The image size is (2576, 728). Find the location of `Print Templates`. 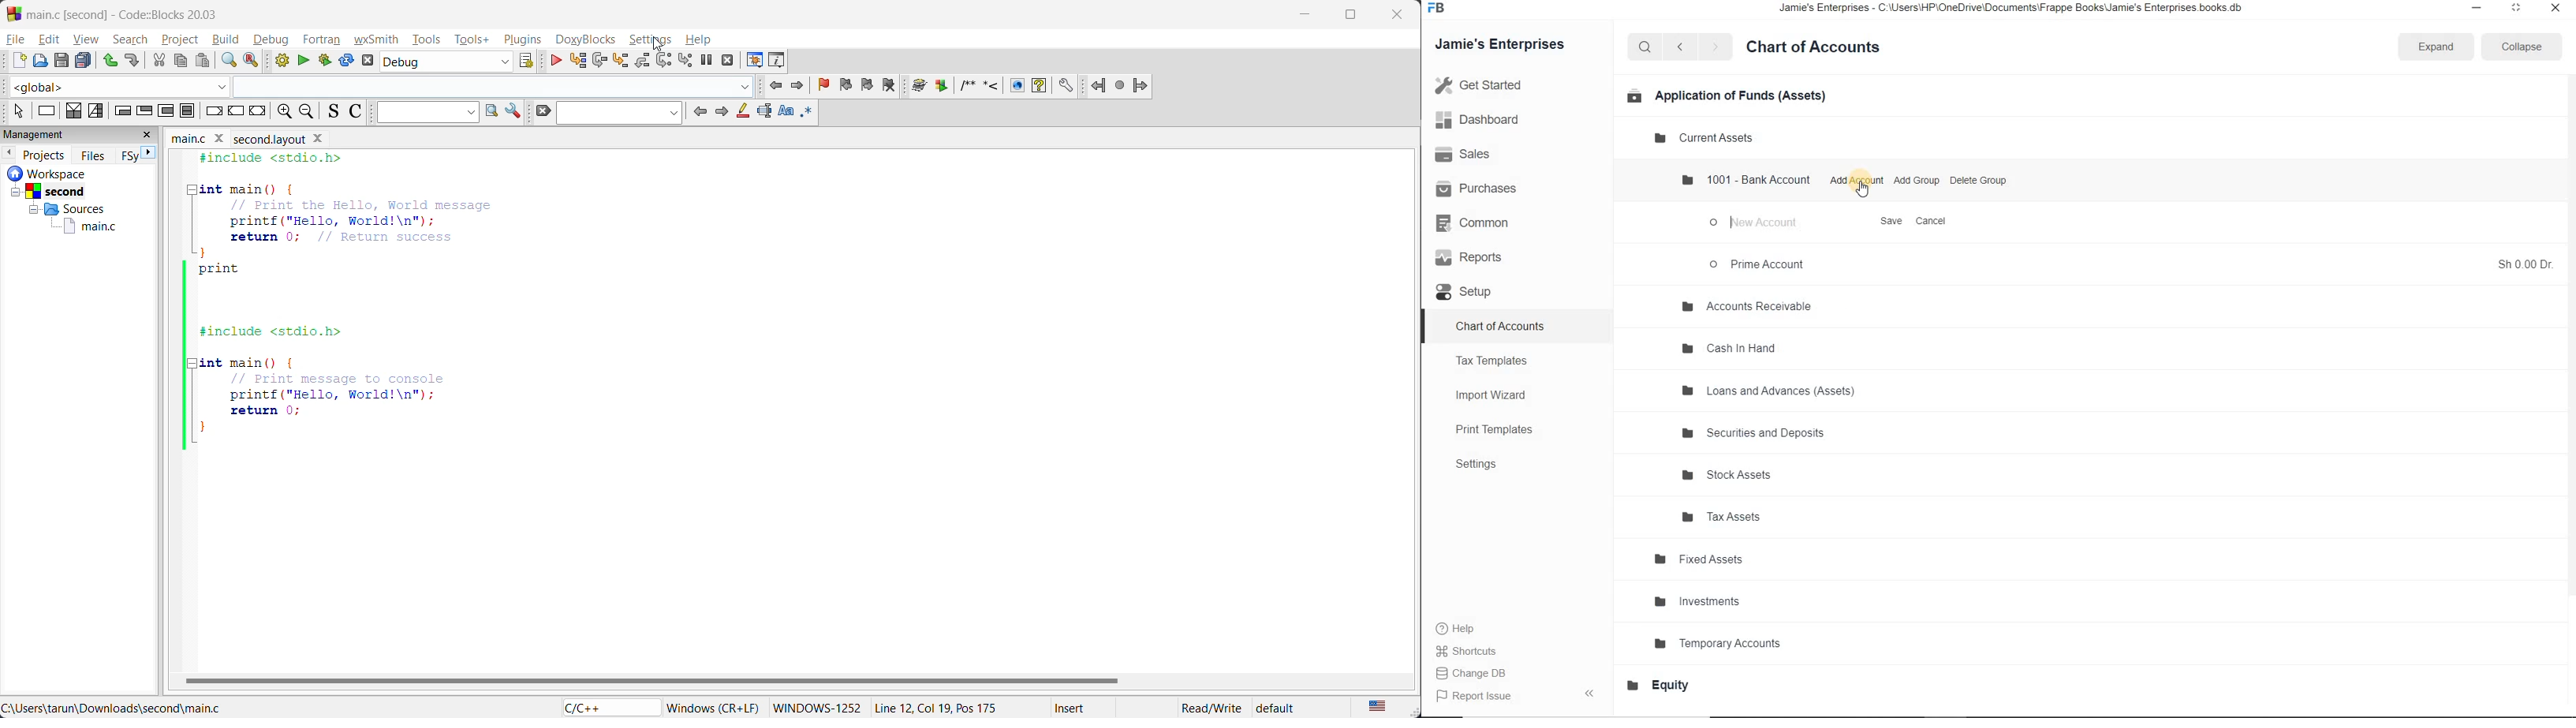

Print Templates is located at coordinates (1502, 431).